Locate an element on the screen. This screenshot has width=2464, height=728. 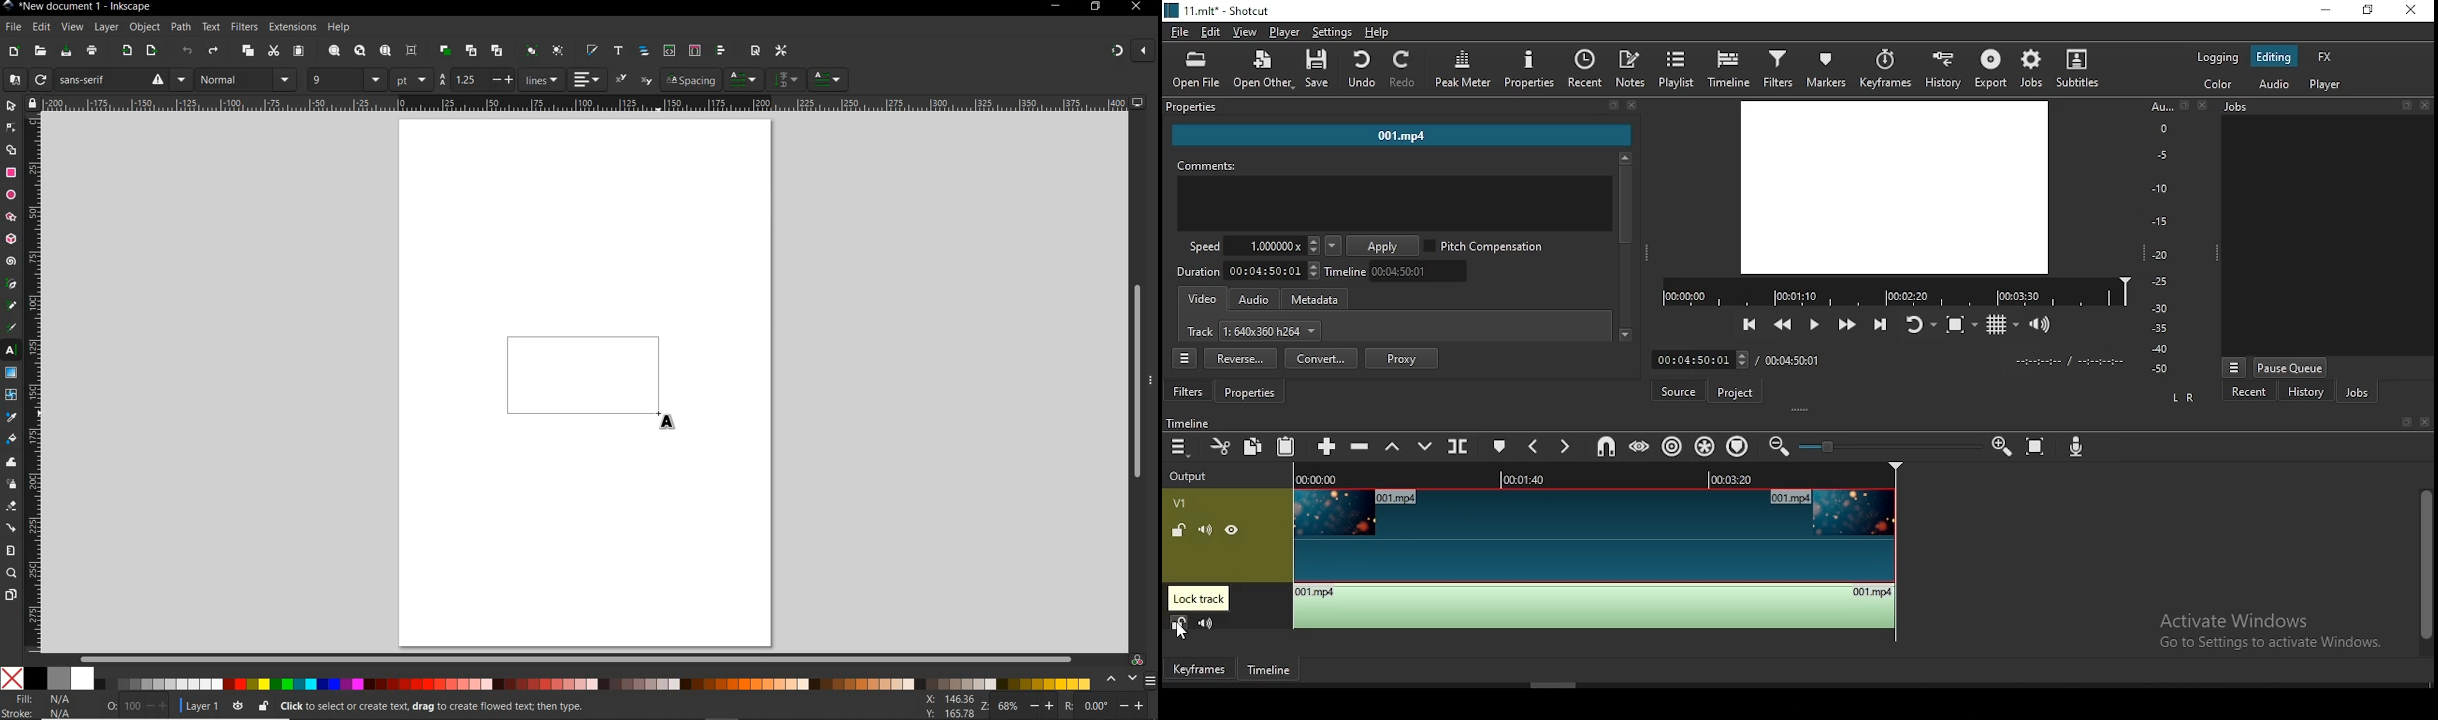
edit is located at coordinates (1212, 31).